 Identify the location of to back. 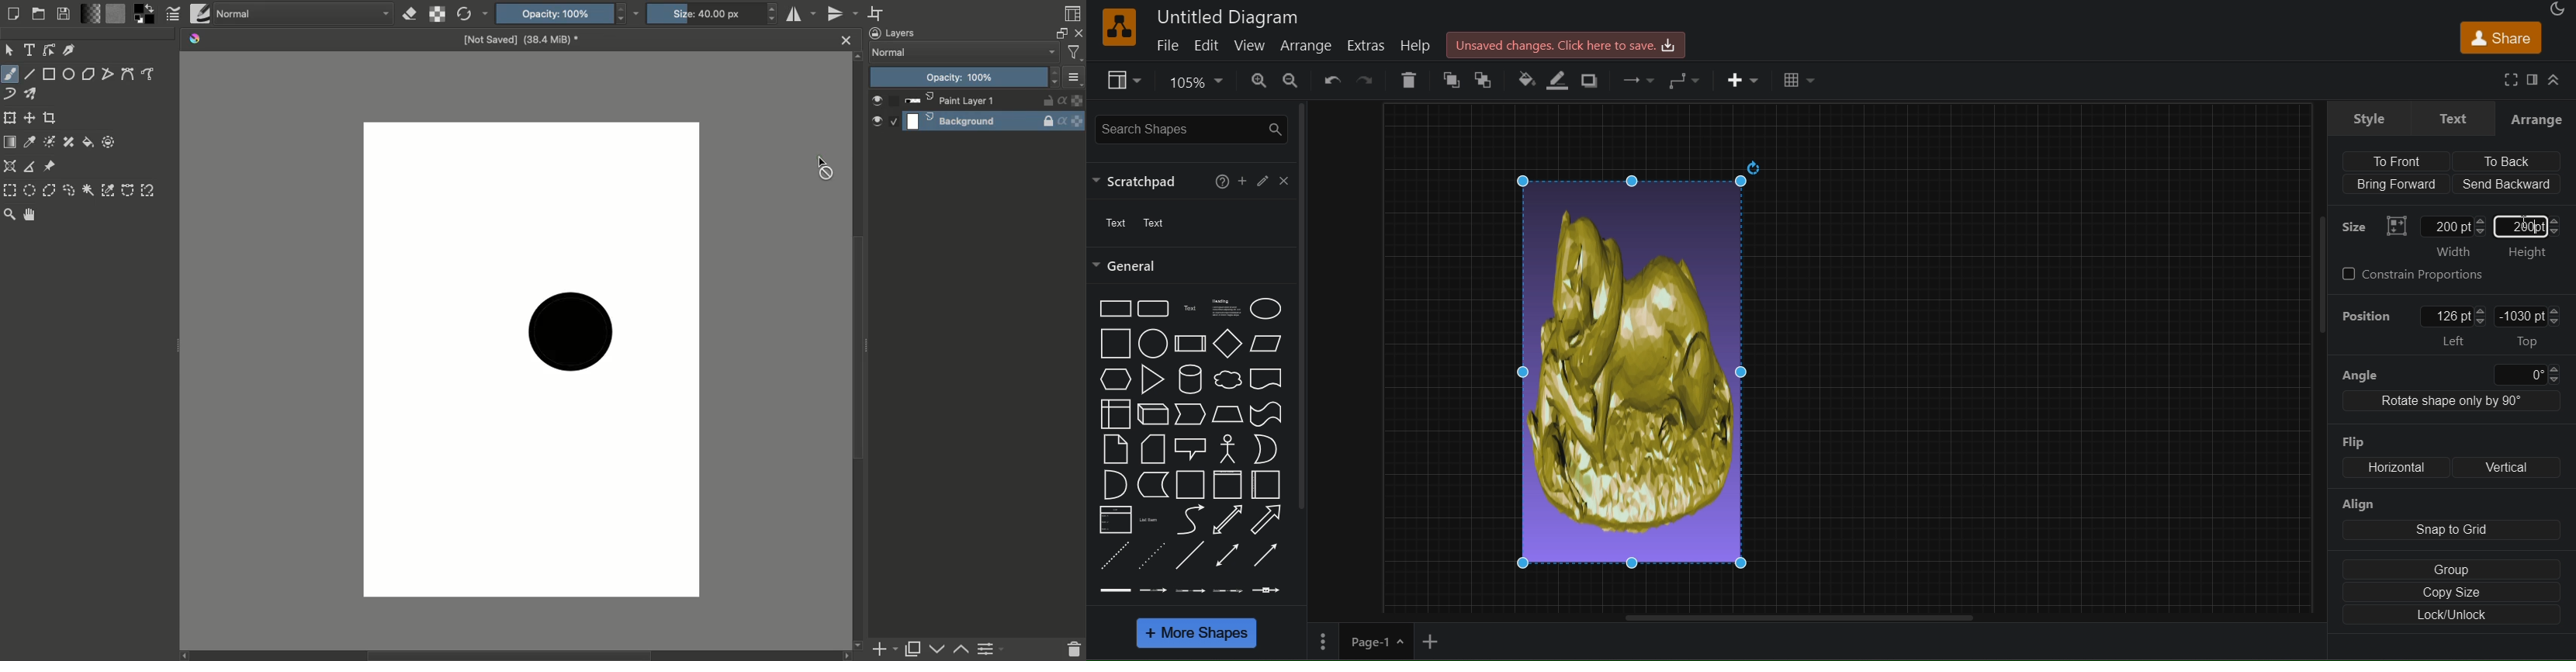
(1483, 81).